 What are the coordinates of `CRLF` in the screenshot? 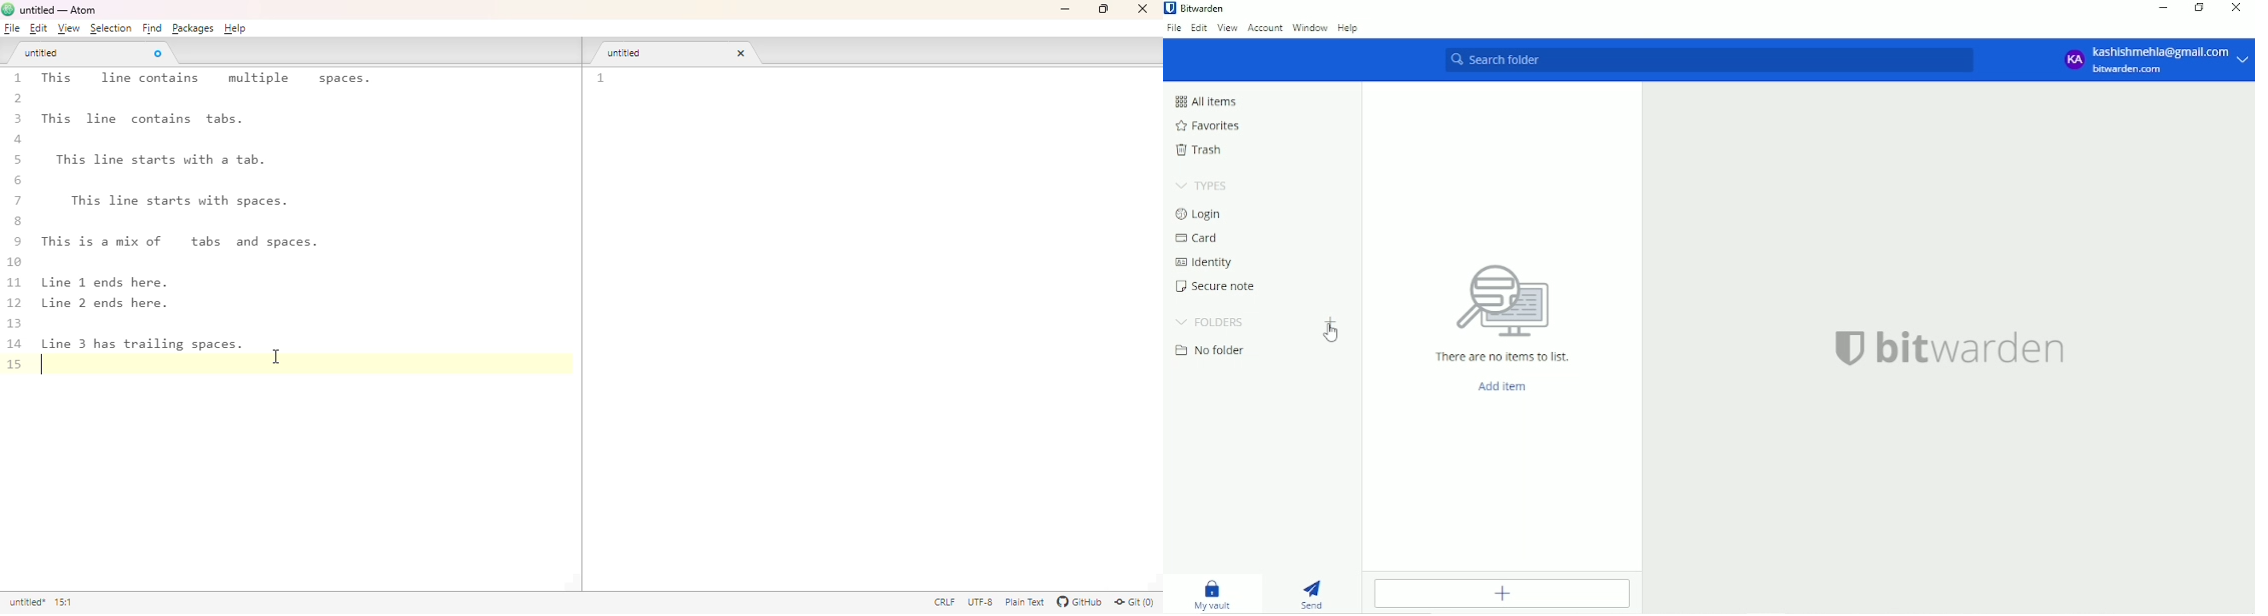 It's located at (943, 601).